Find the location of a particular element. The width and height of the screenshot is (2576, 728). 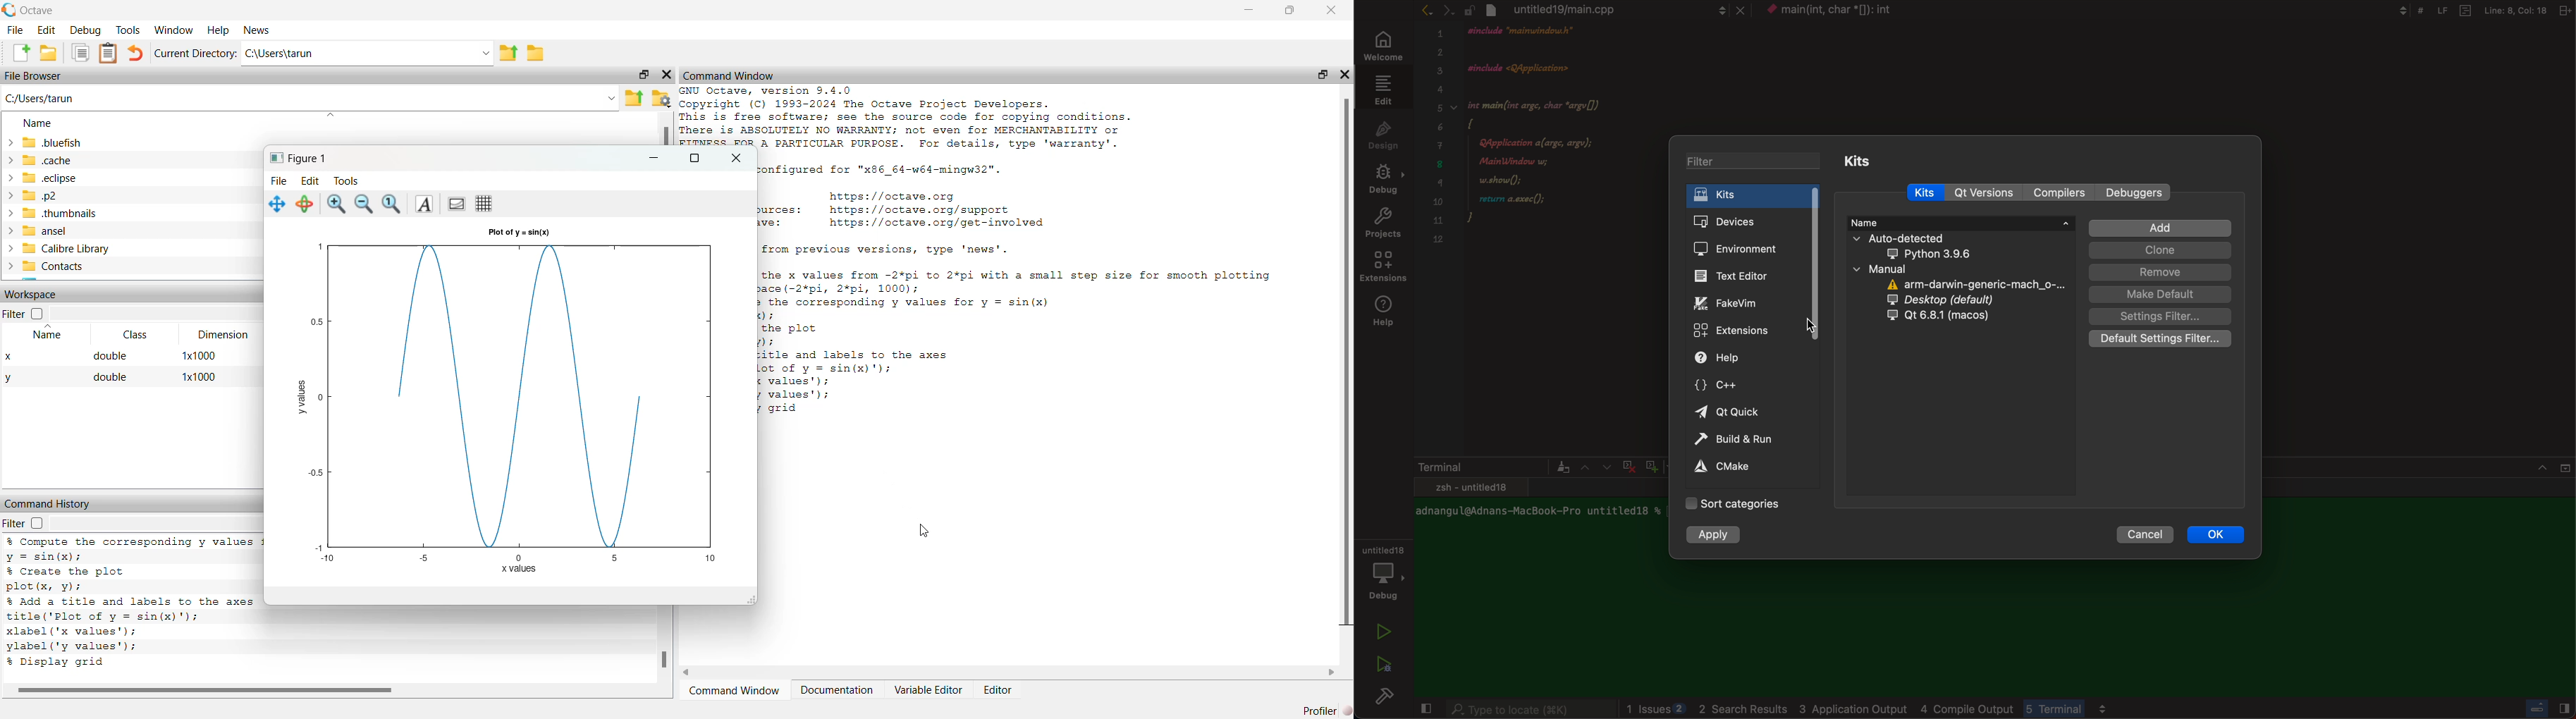

context is located at coordinates (1828, 11).